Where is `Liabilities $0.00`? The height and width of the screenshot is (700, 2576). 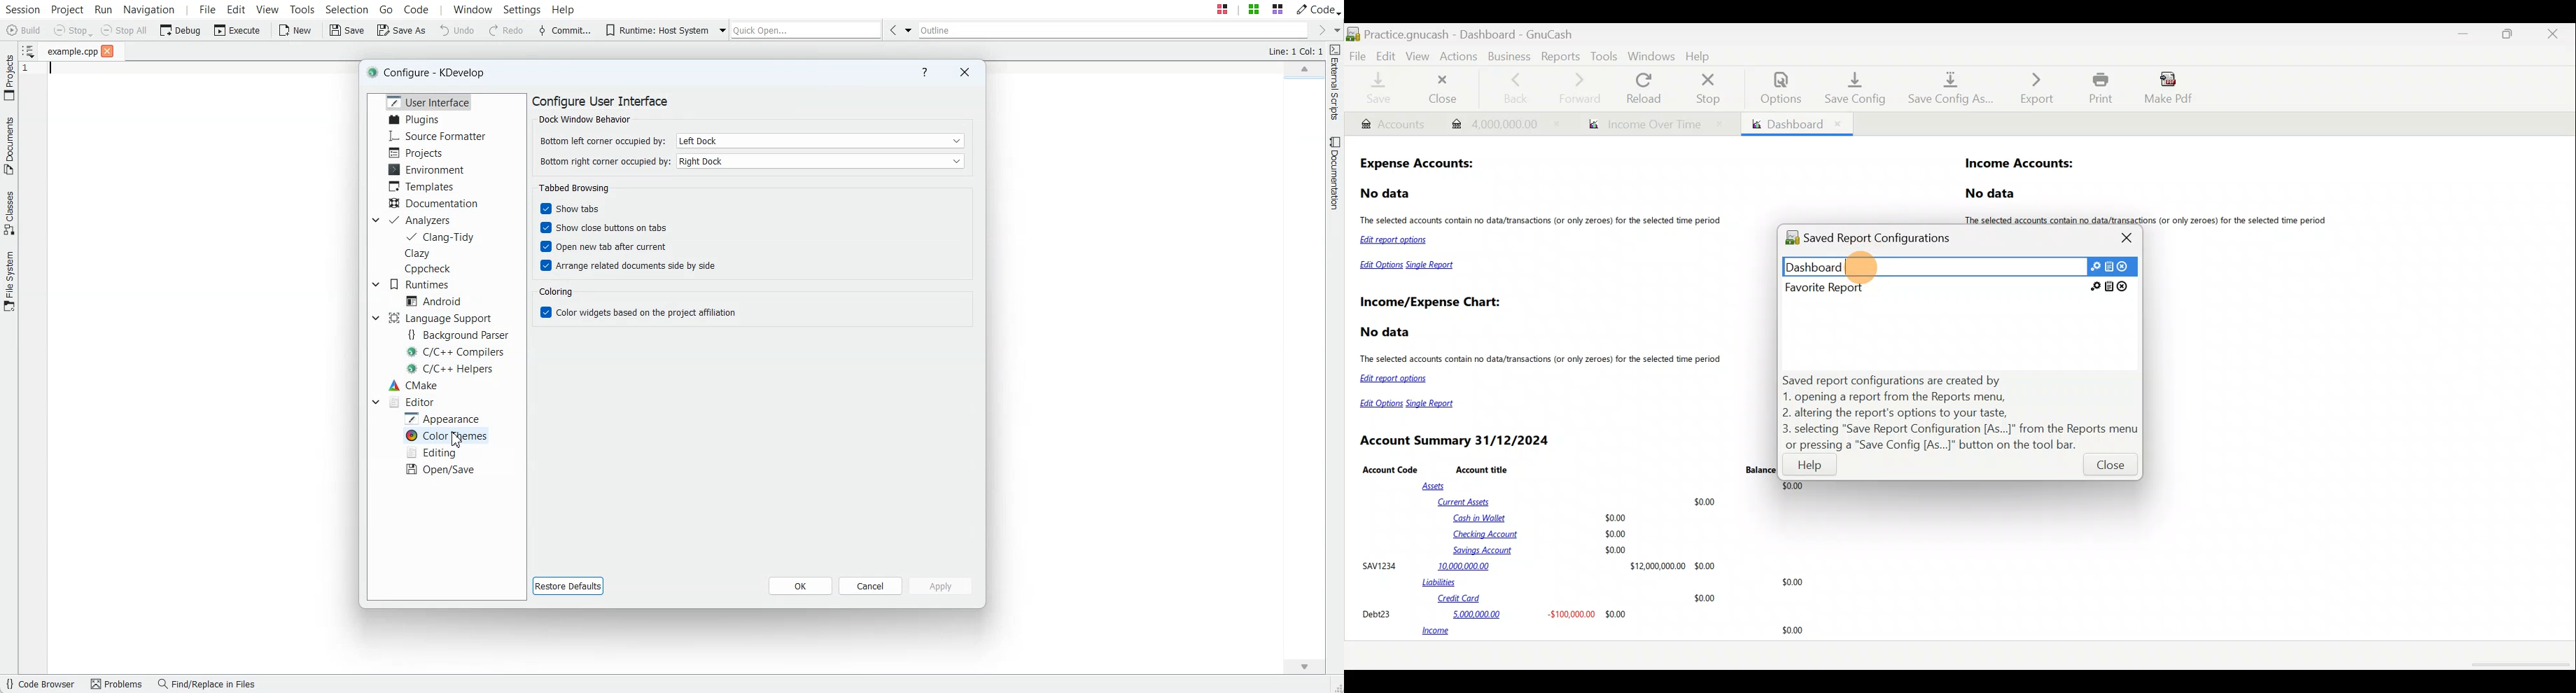
Liabilities $0.00 is located at coordinates (1615, 582).